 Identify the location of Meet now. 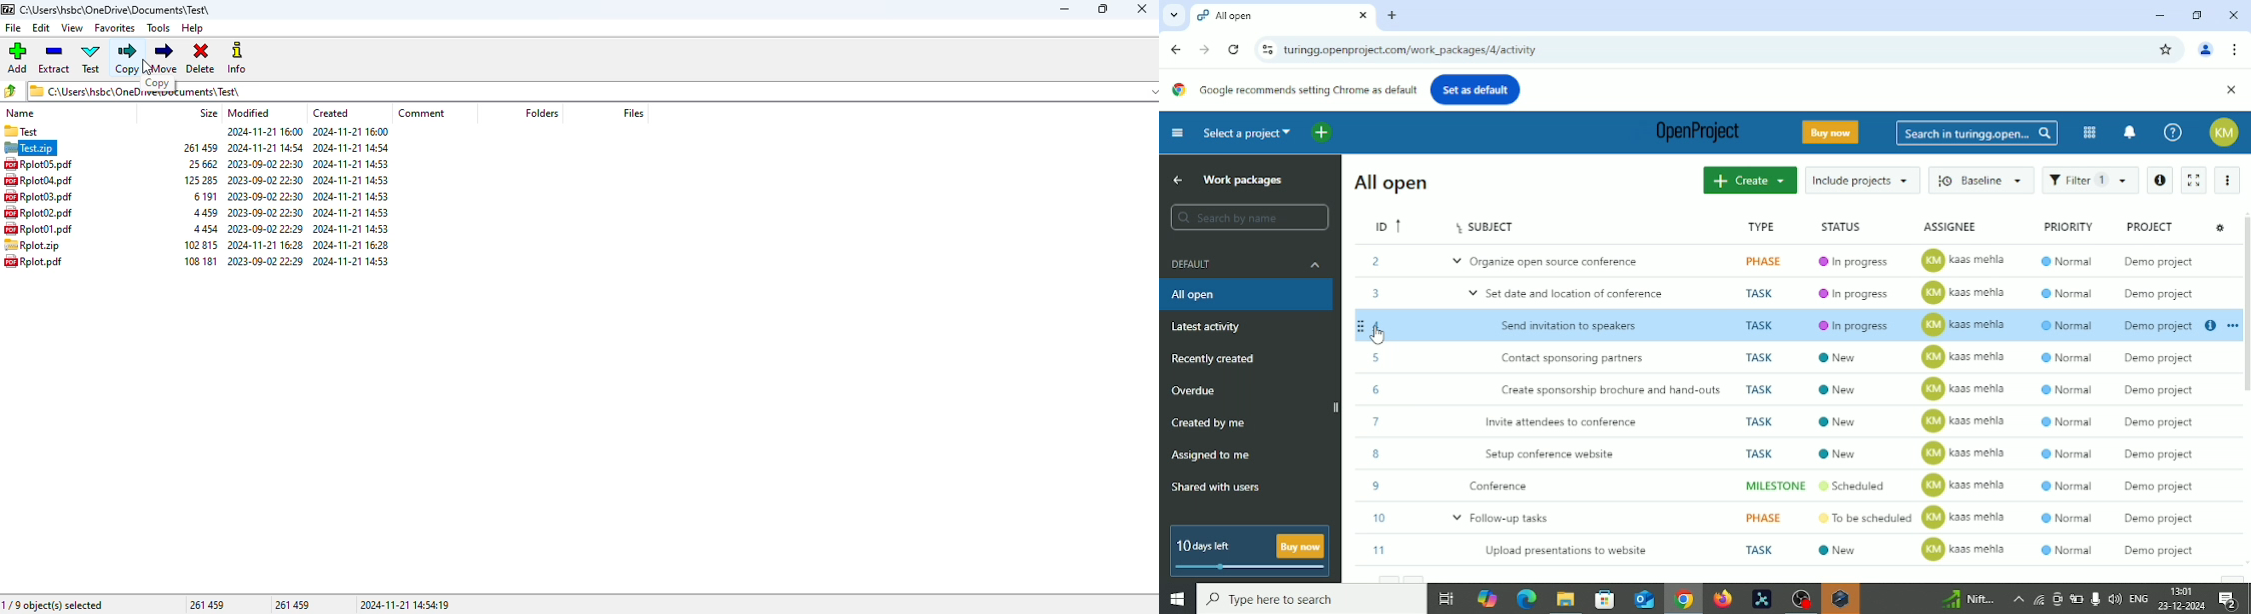
(2057, 599).